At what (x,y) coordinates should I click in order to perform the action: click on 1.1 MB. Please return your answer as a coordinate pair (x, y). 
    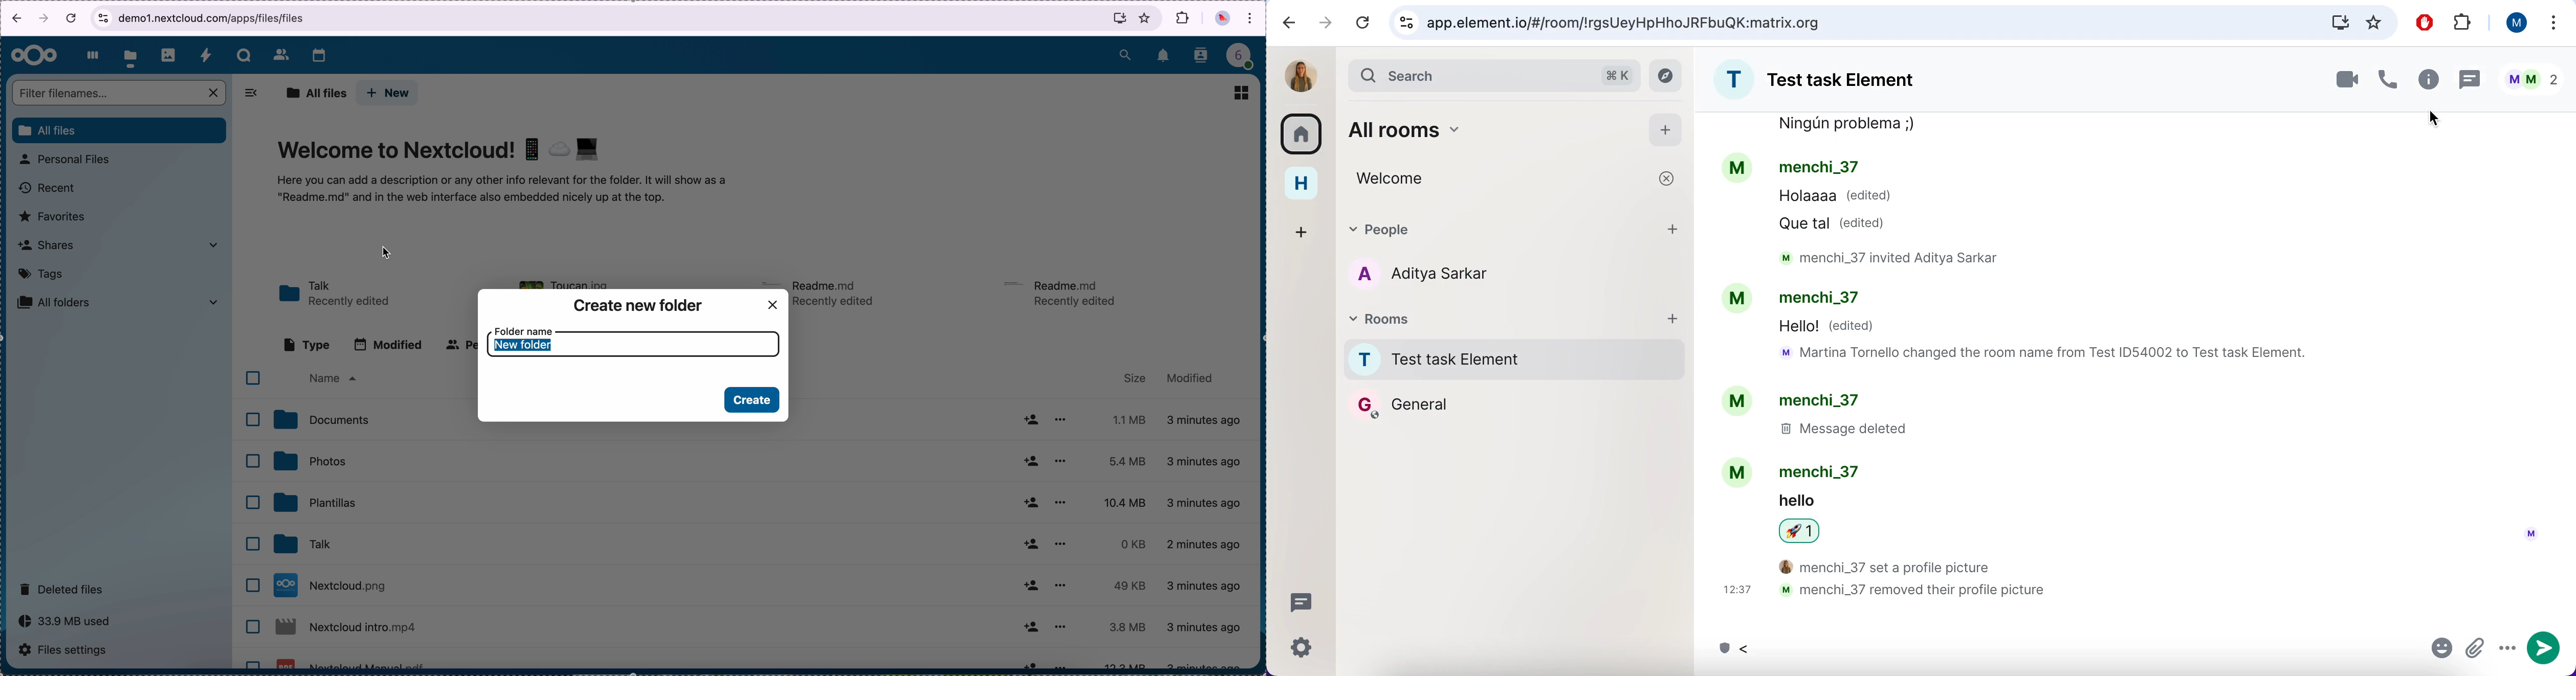
    Looking at the image, I should click on (1127, 418).